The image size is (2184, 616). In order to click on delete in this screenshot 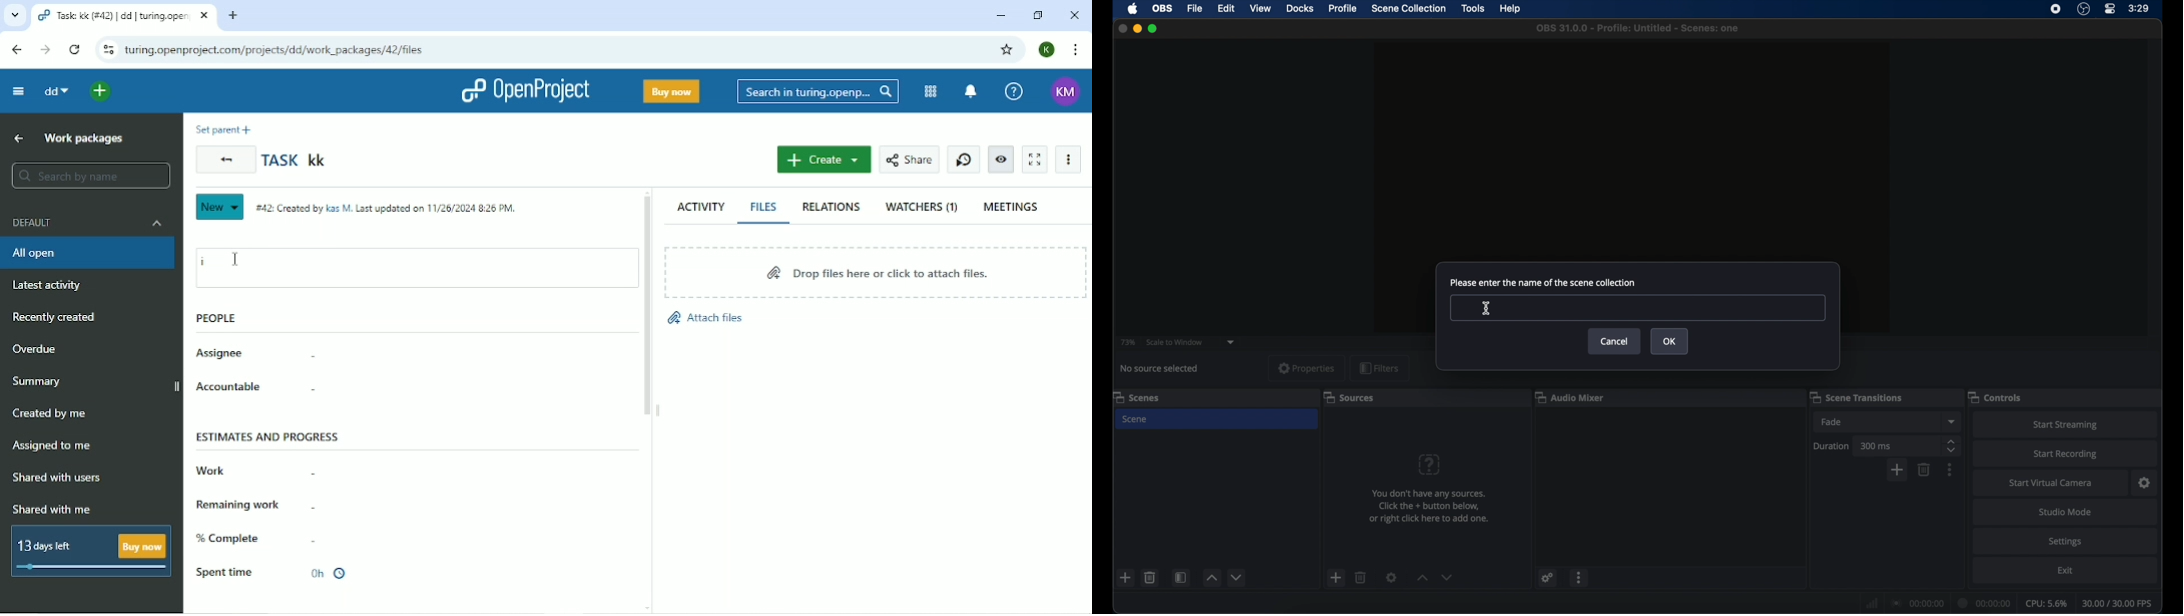, I will do `click(1924, 470)`.